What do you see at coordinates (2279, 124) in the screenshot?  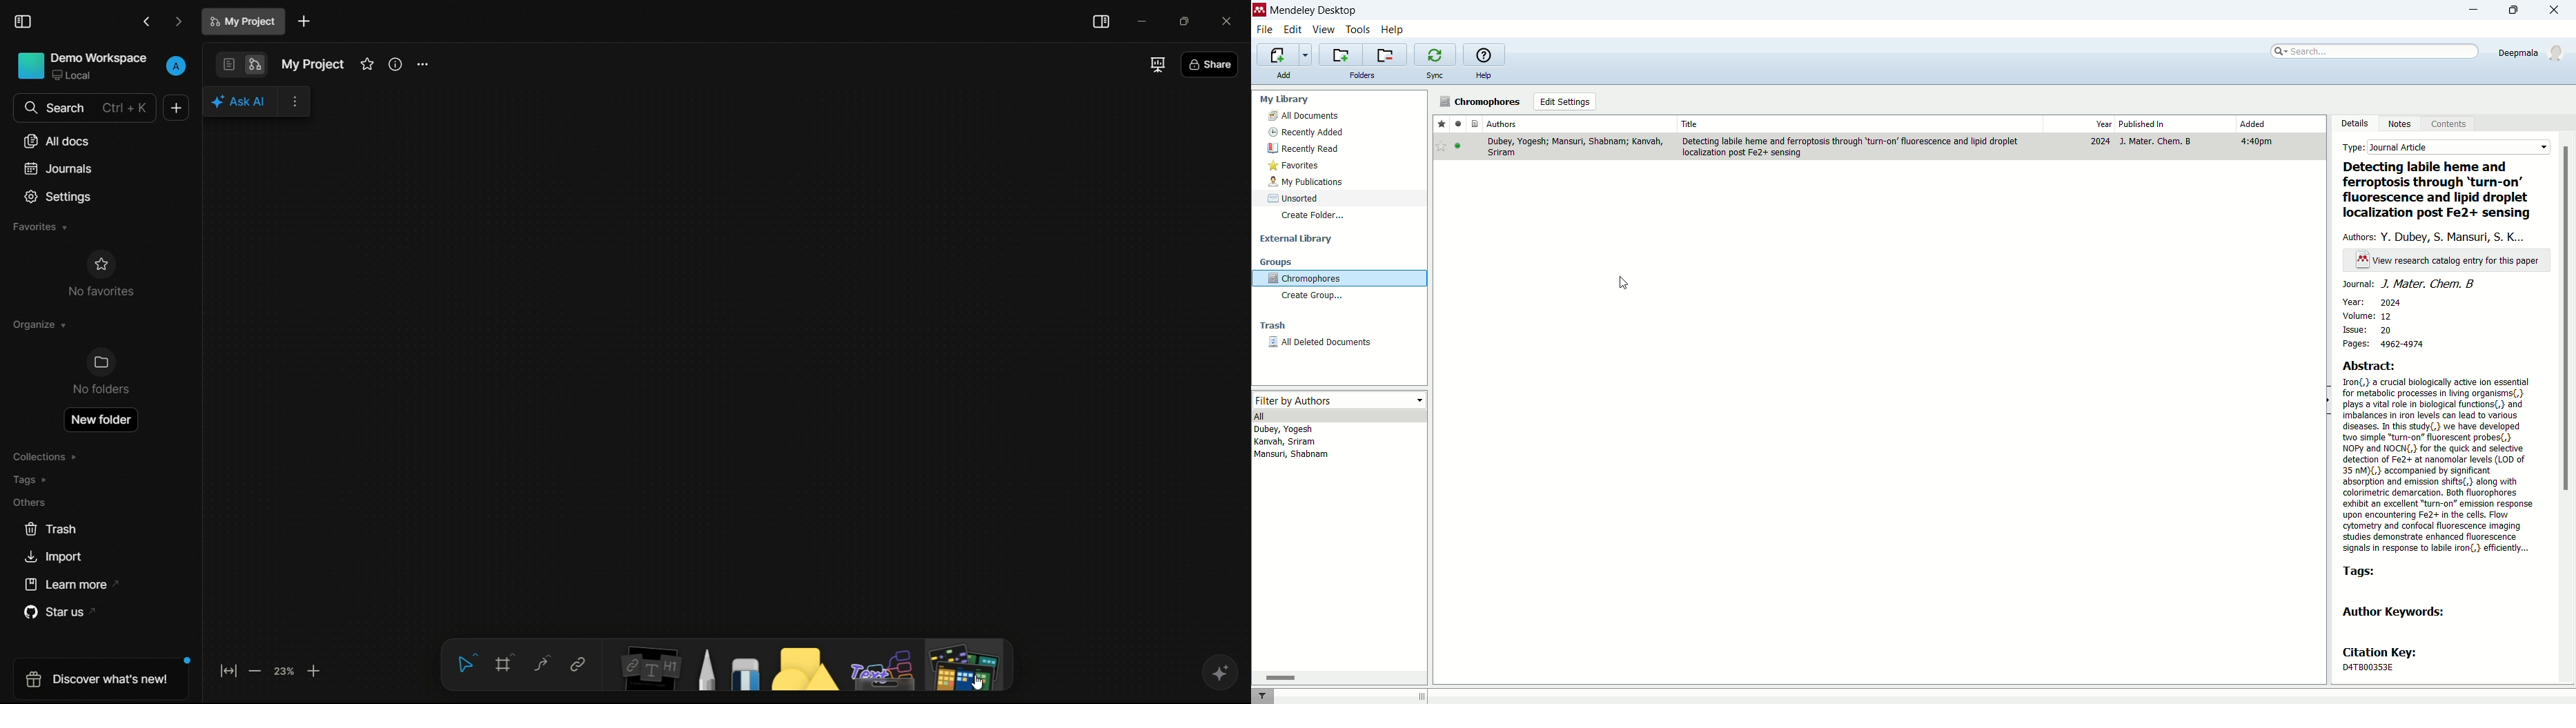 I see `added` at bounding box center [2279, 124].